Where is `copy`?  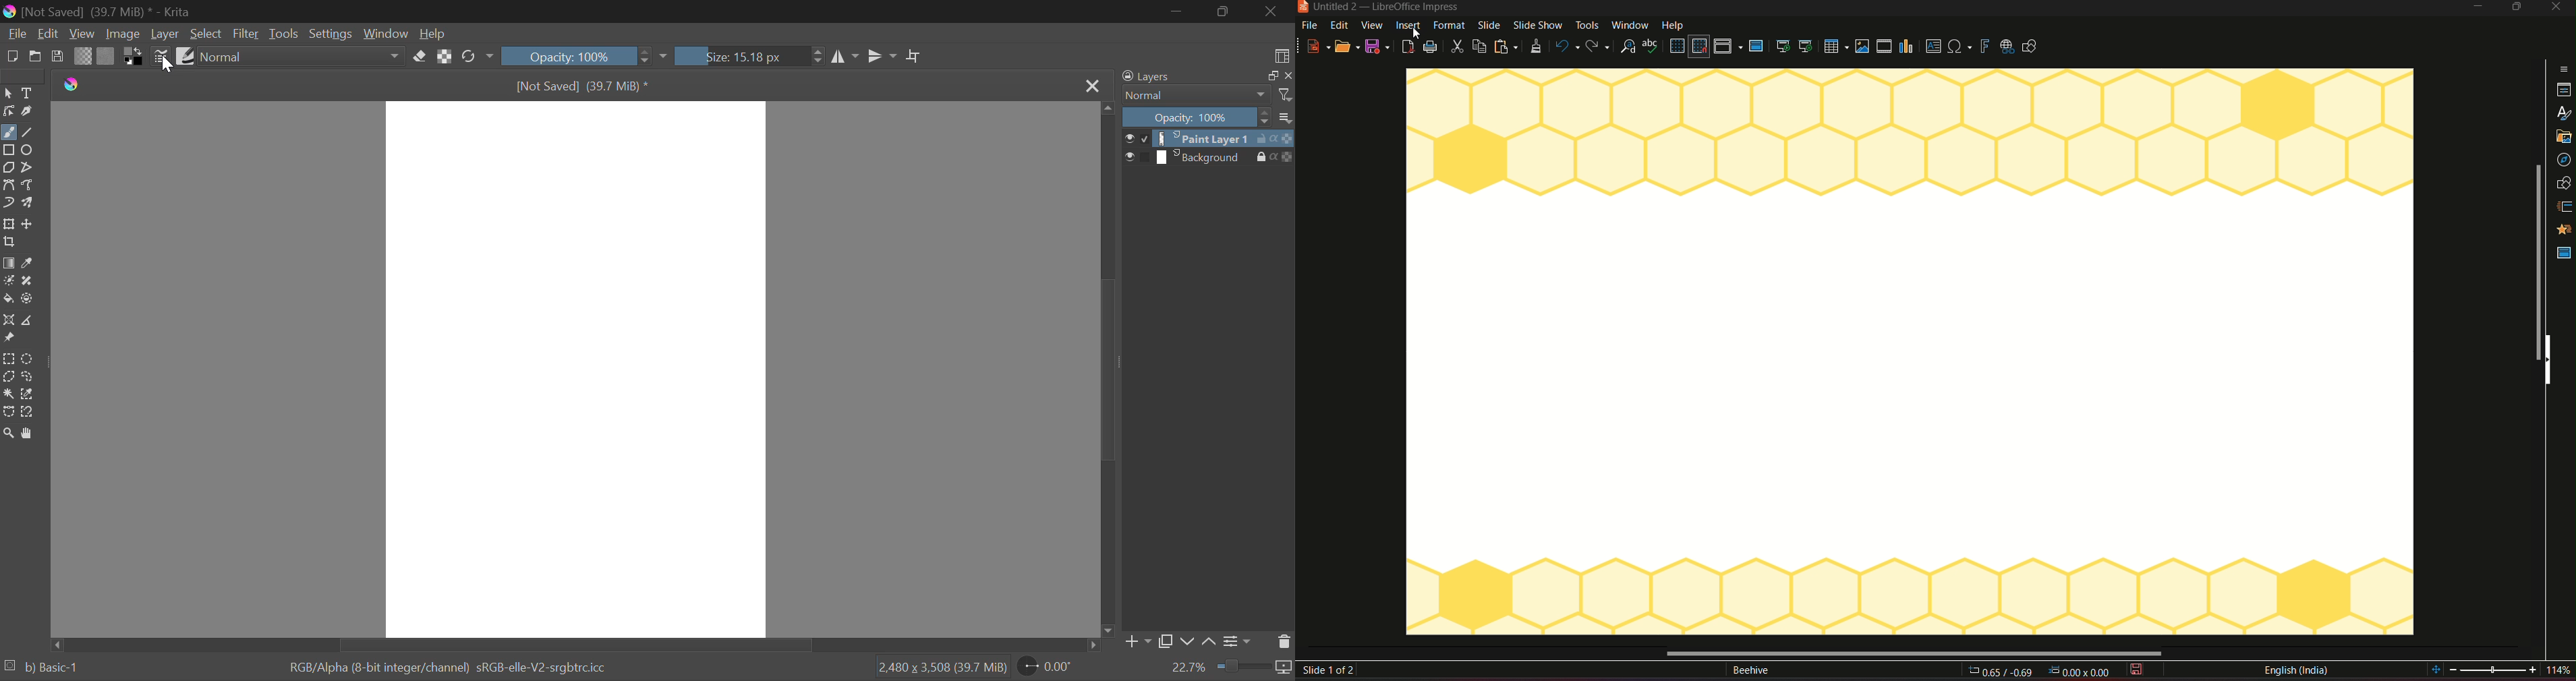 copy is located at coordinates (1479, 45).